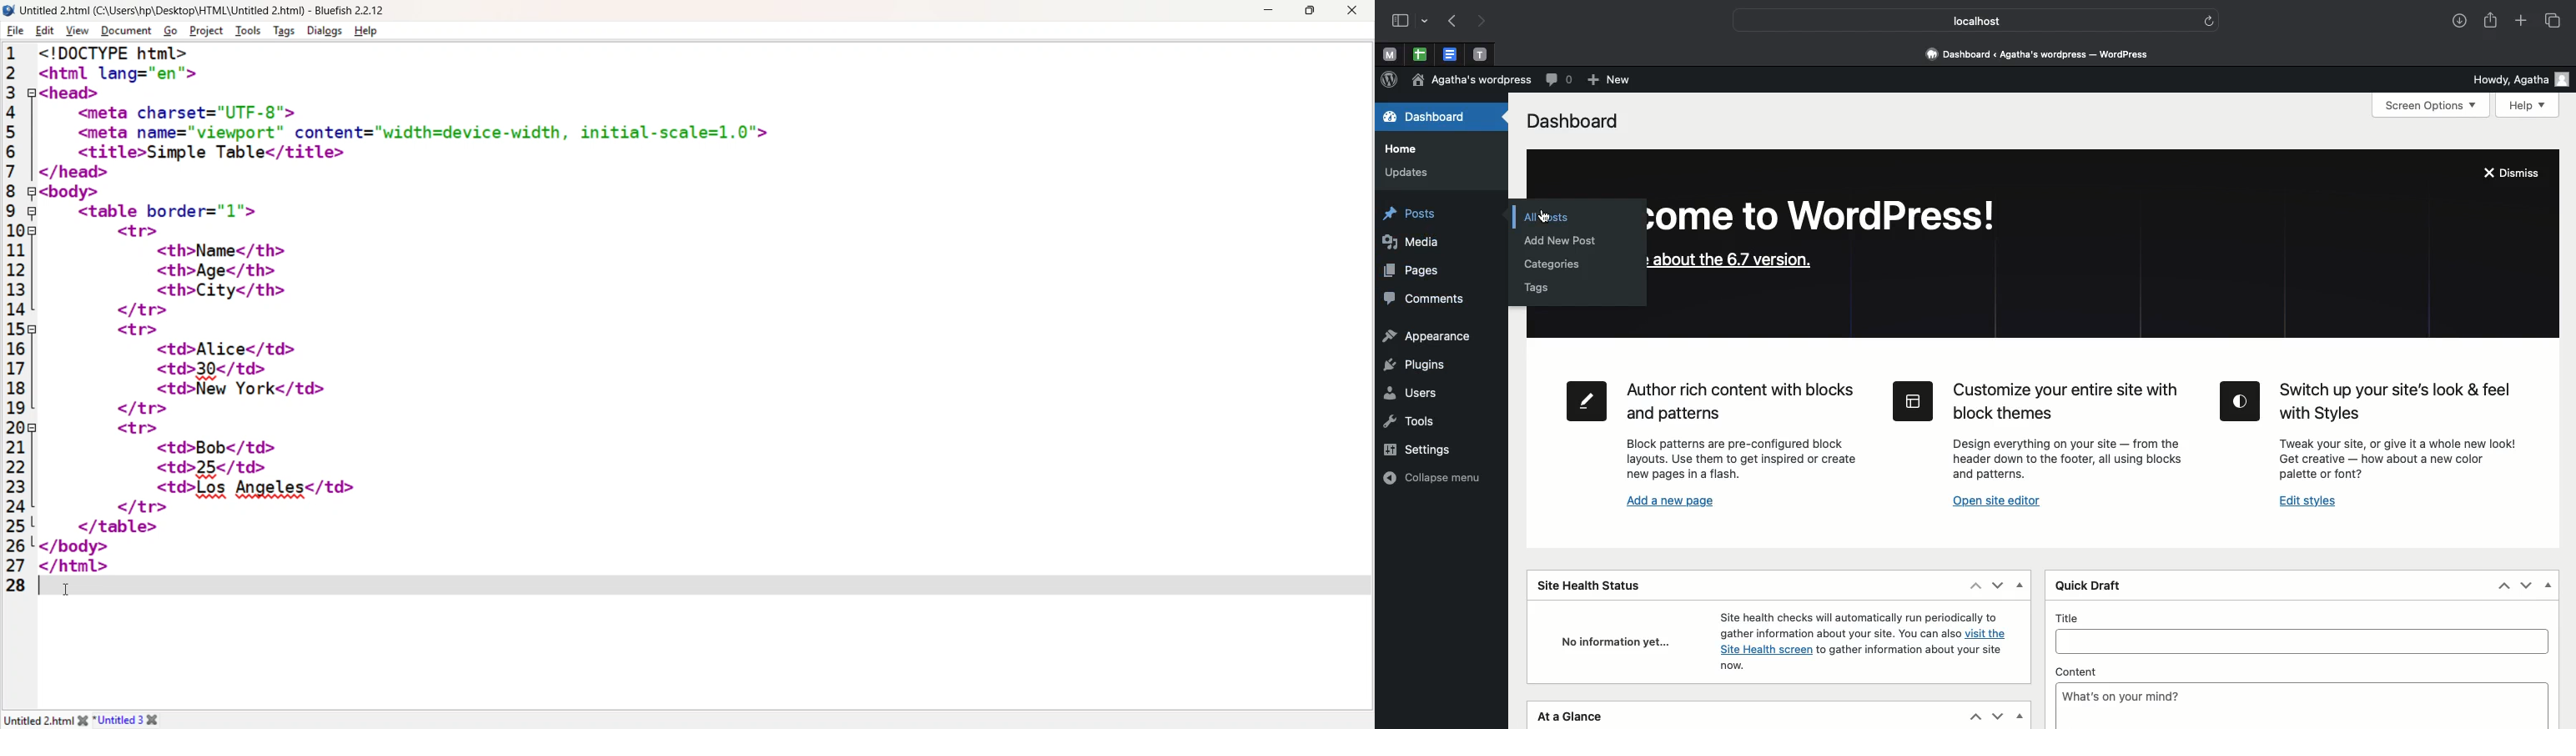 Image resolution: width=2576 pixels, height=756 pixels. What do you see at coordinates (1401, 150) in the screenshot?
I see `Home` at bounding box center [1401, 150].